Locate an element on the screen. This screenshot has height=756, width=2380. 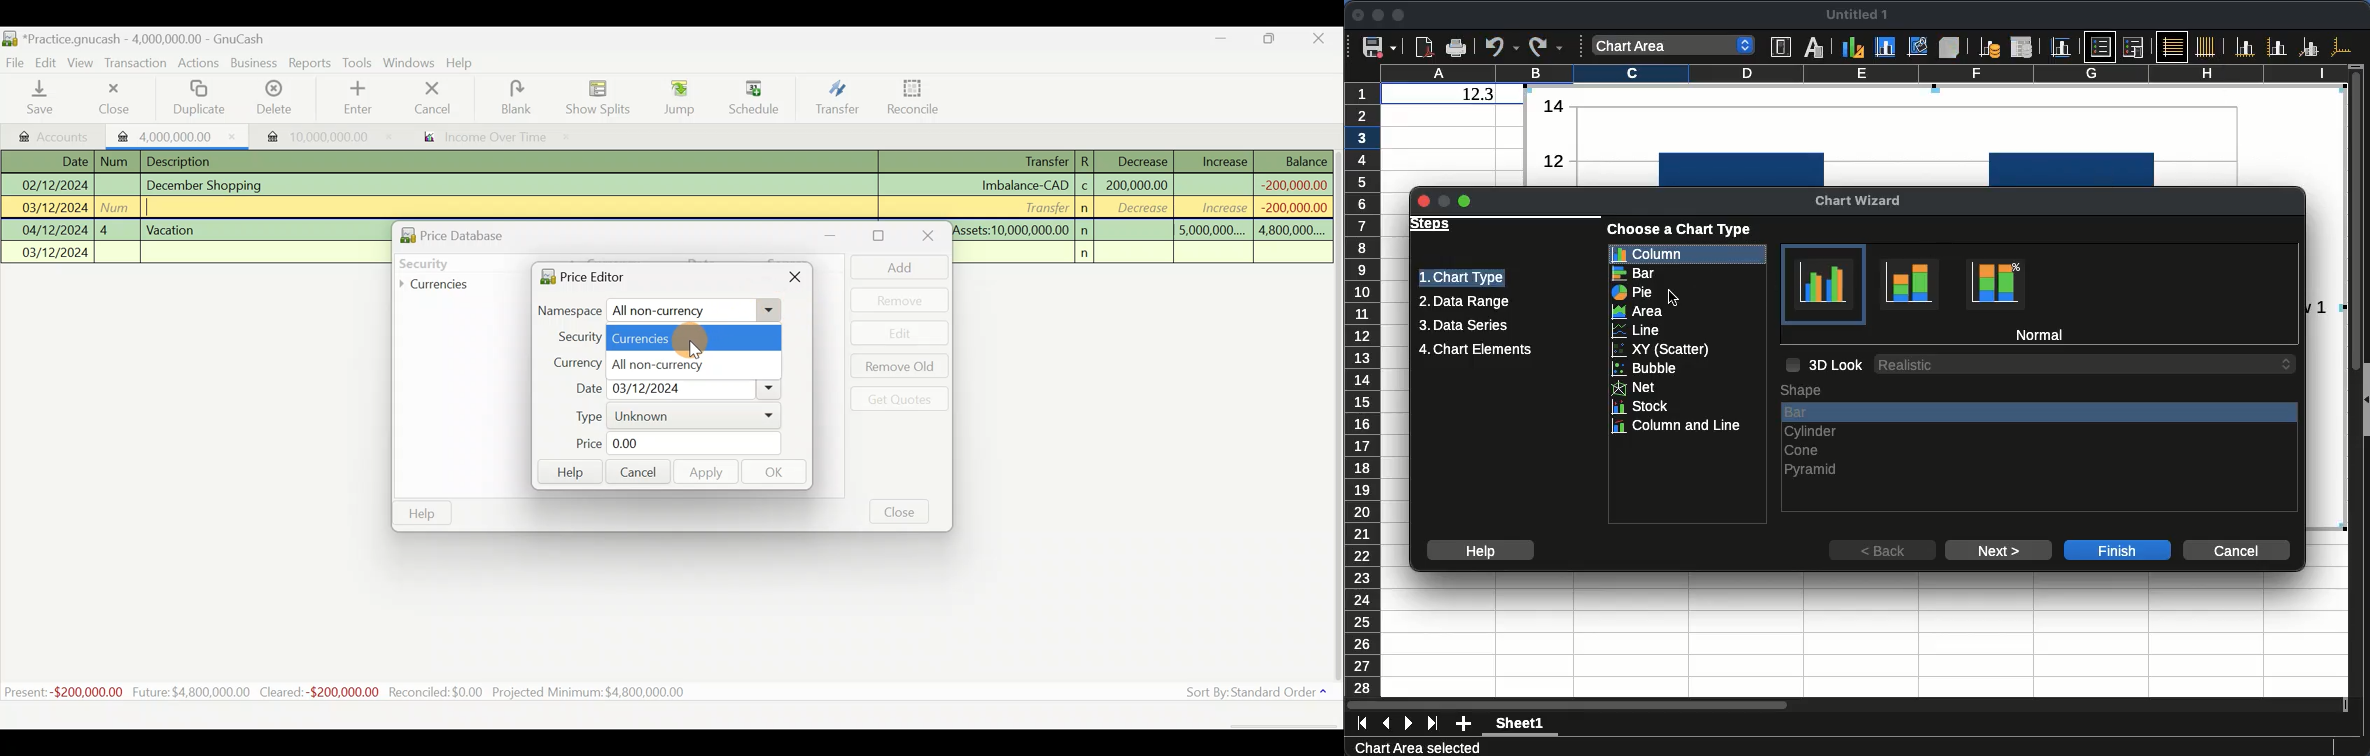
X axis is located at coordinates (2245, 47).